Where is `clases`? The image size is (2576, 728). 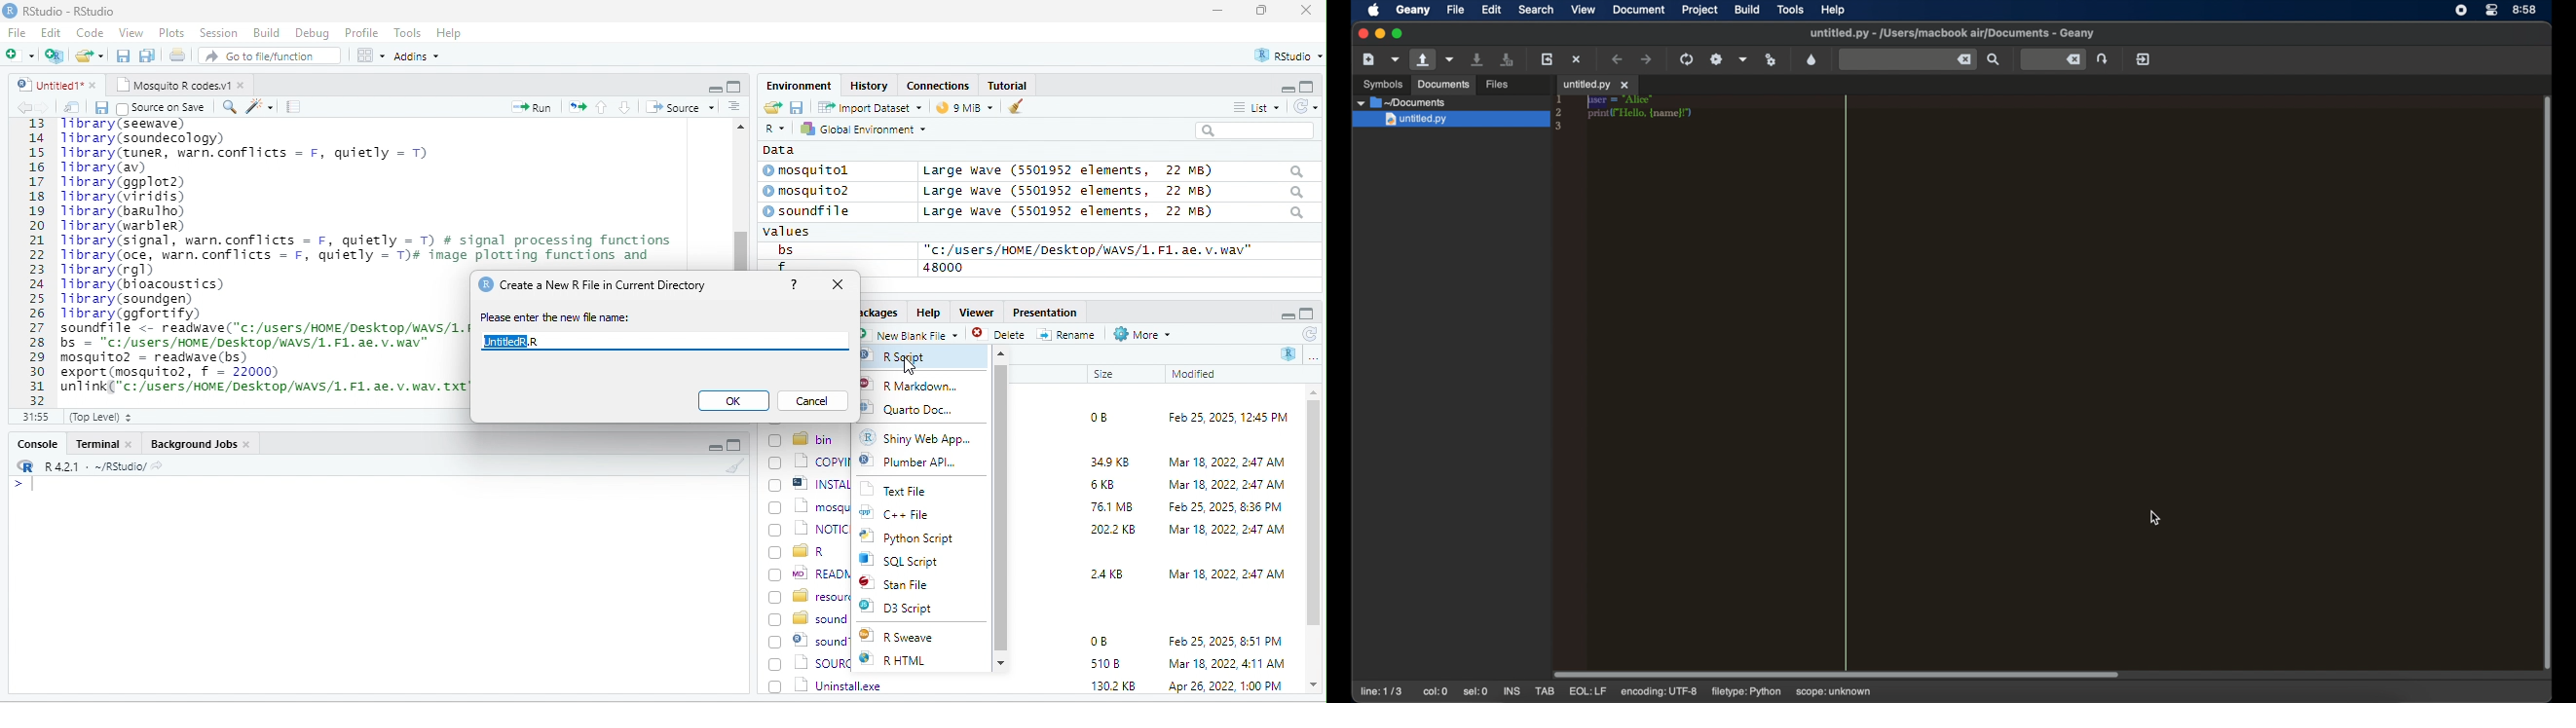
clases is located at coordinates (940, 84).